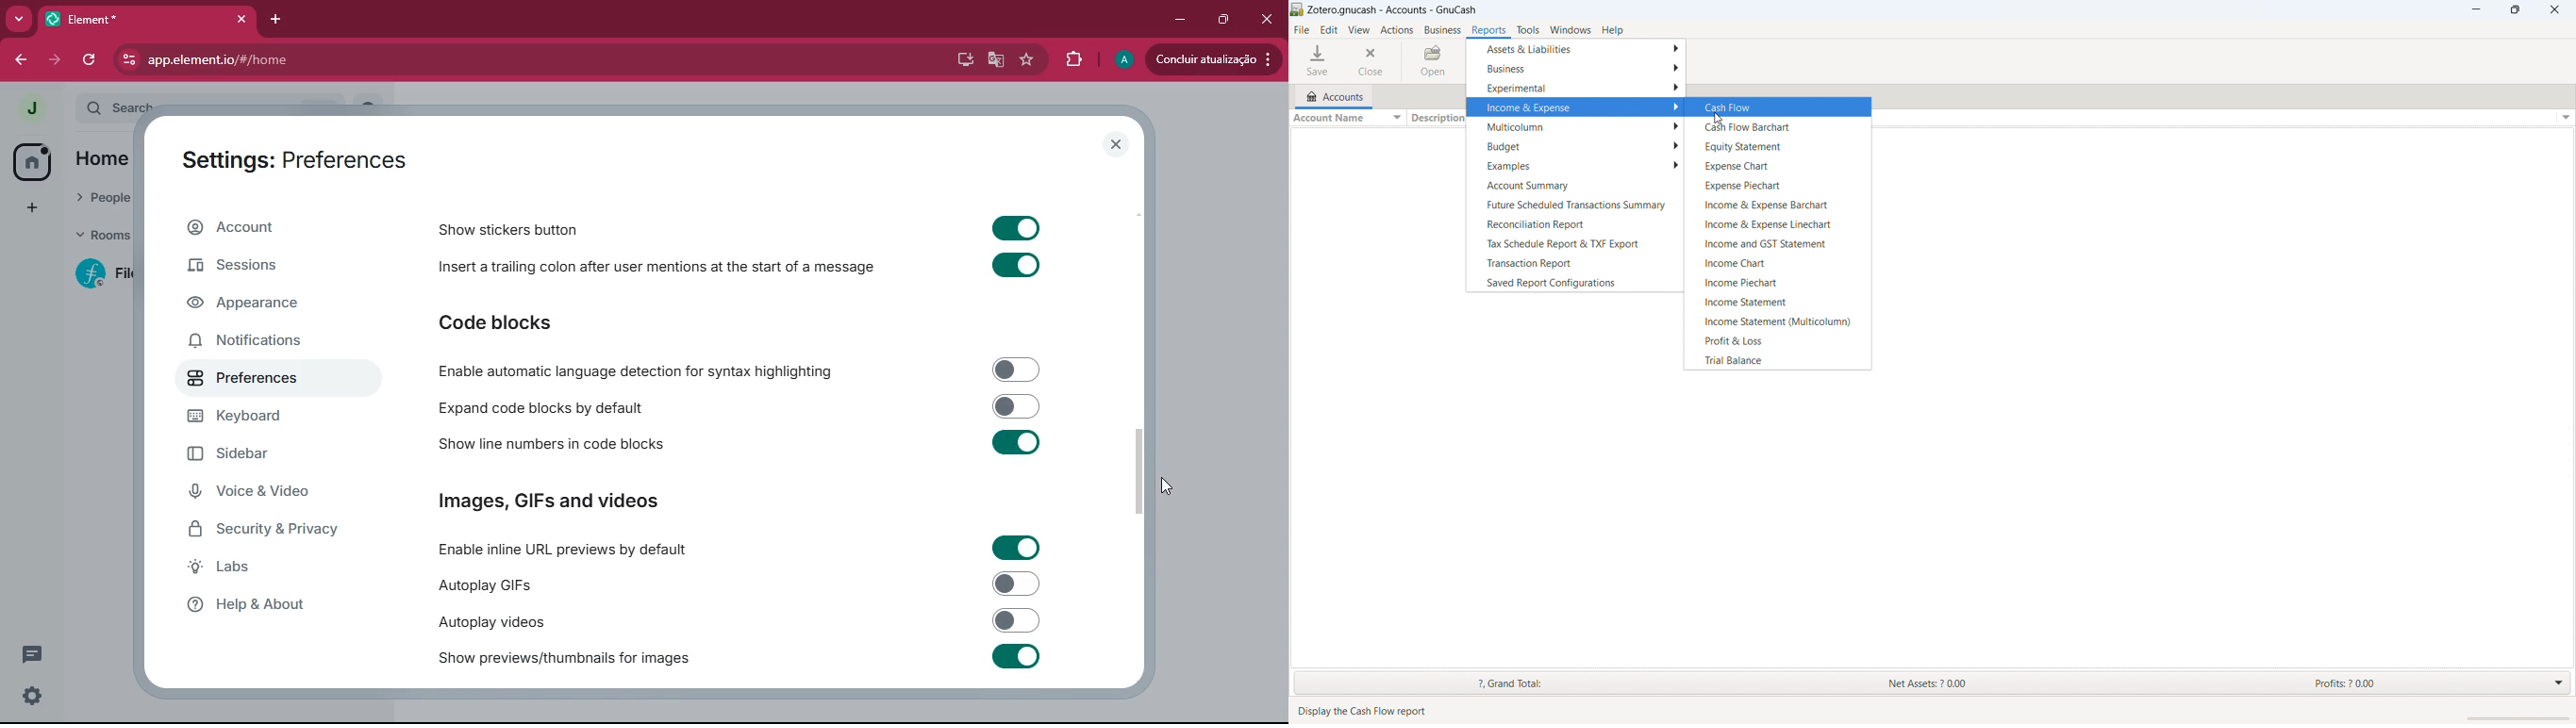  I want to click on , so click(1016, 584).